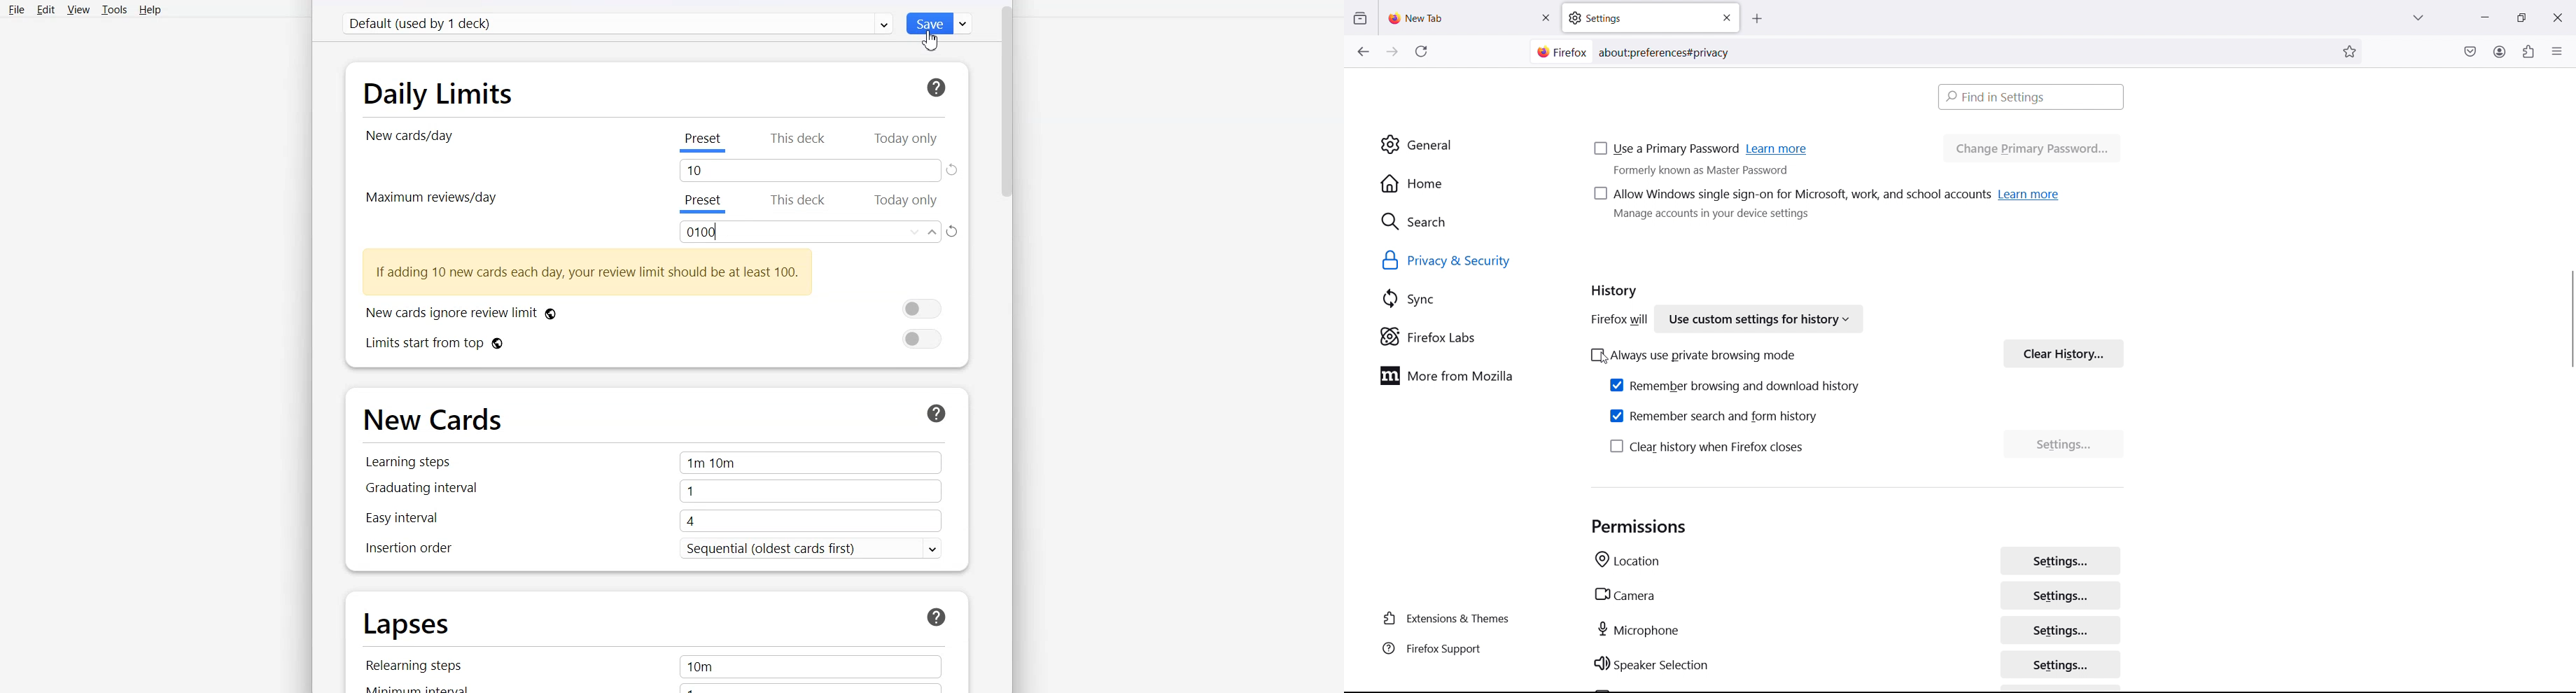 The width and height of the screenshot is (2576, 700). I want to click on Tools, so click(114, 10).